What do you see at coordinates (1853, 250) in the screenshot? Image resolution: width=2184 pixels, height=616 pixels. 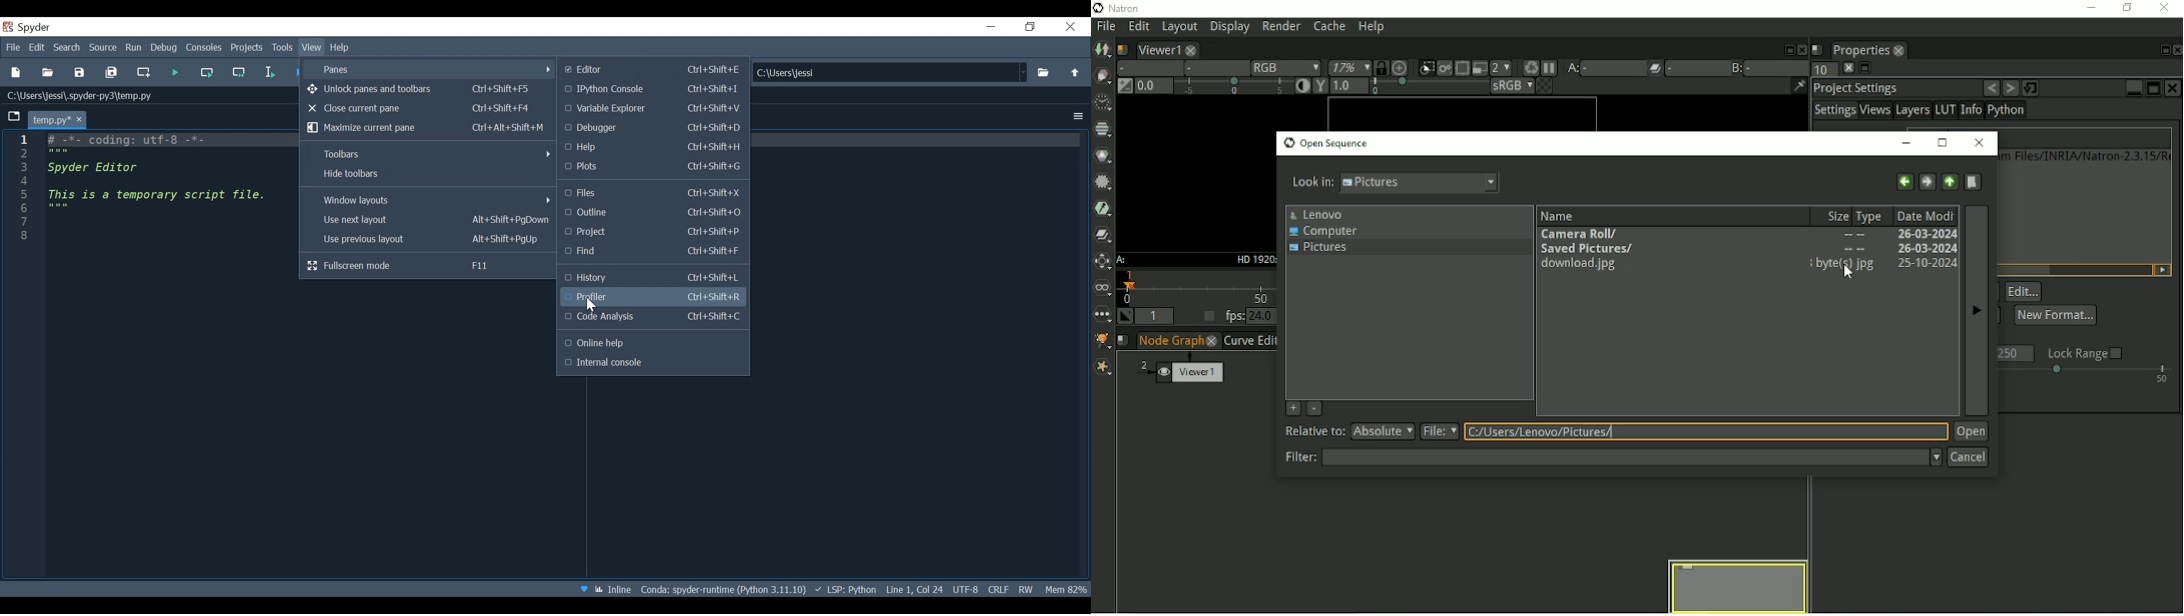 I see `--` at bounding box center [1853, 250].